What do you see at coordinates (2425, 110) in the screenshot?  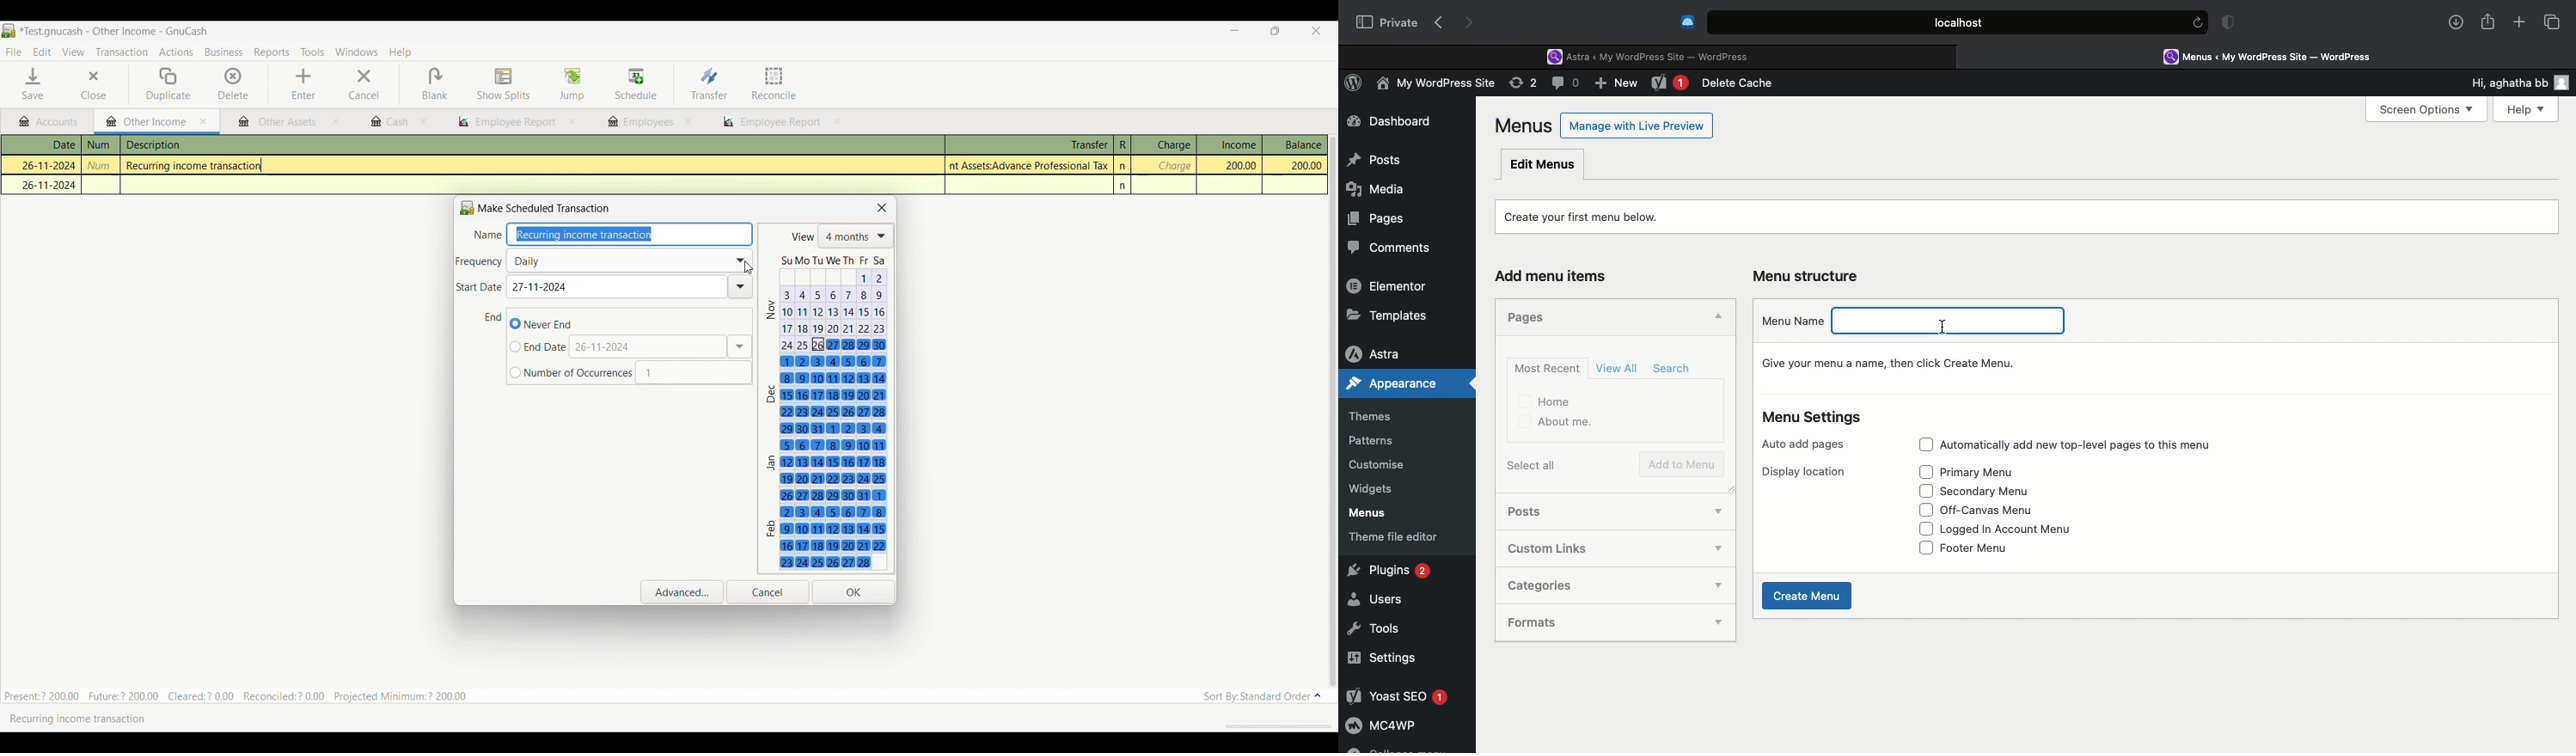 I see `Screen Options` at bounding box center [2425, 110].